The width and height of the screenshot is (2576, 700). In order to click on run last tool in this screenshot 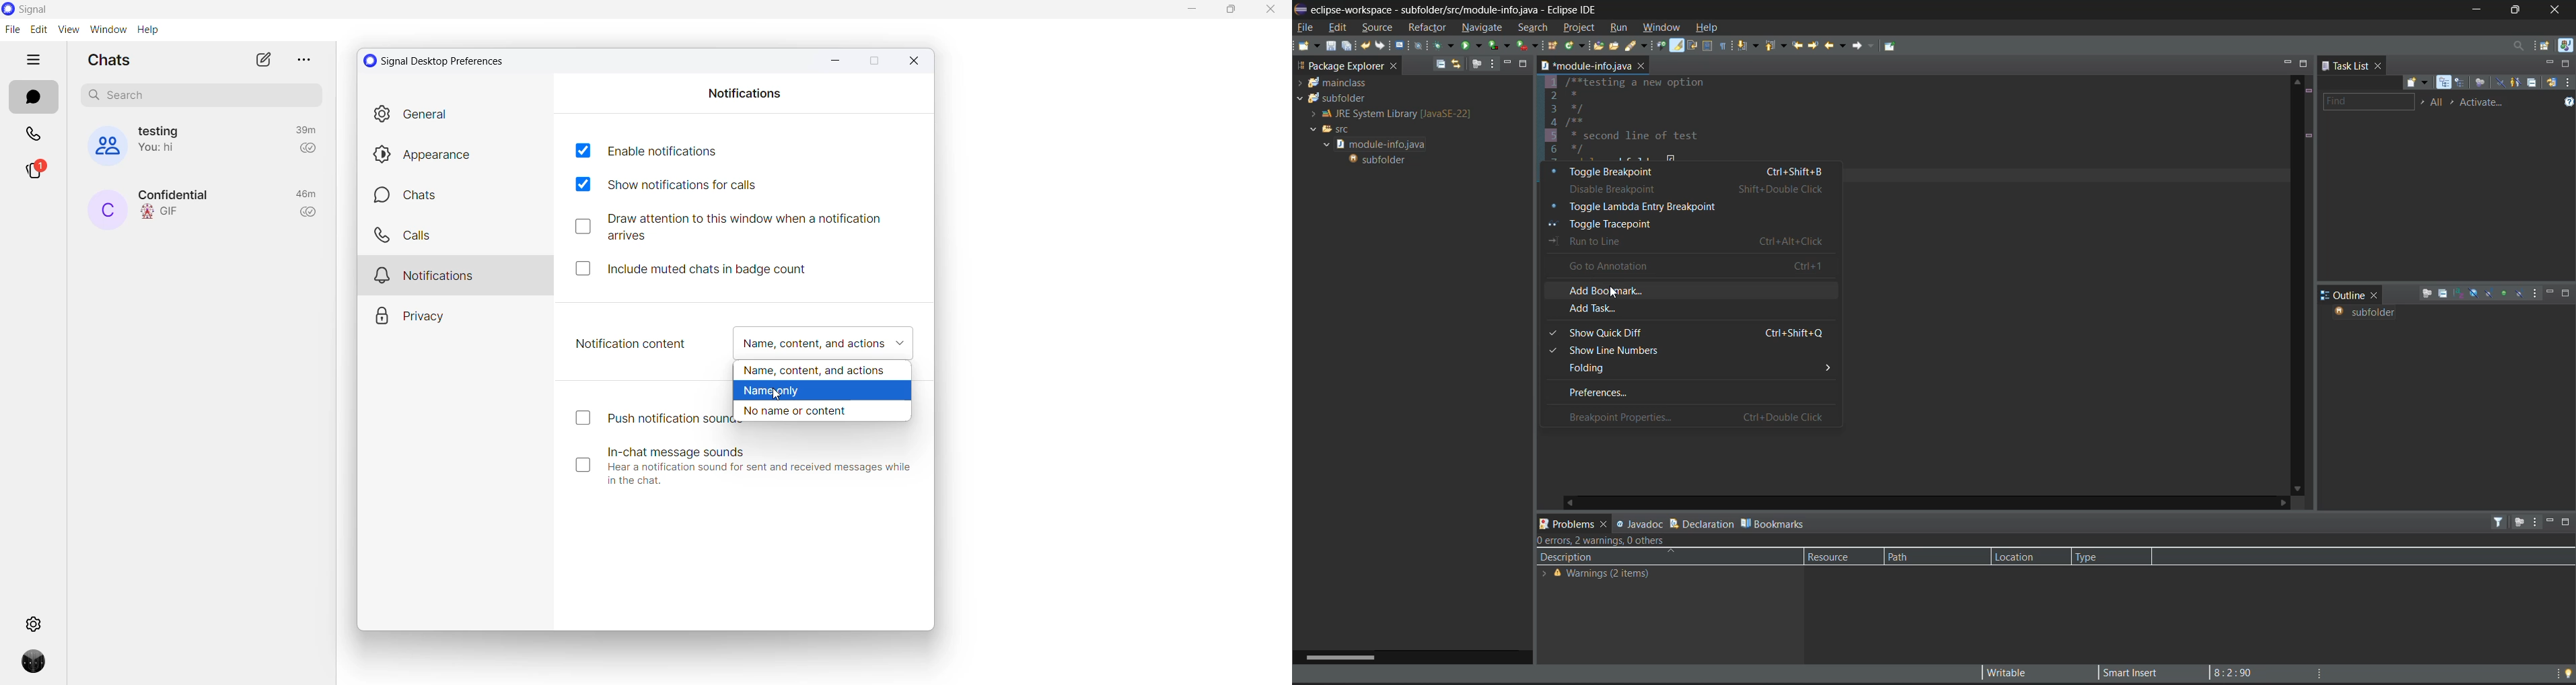, I will do `click(1528, 47)`.